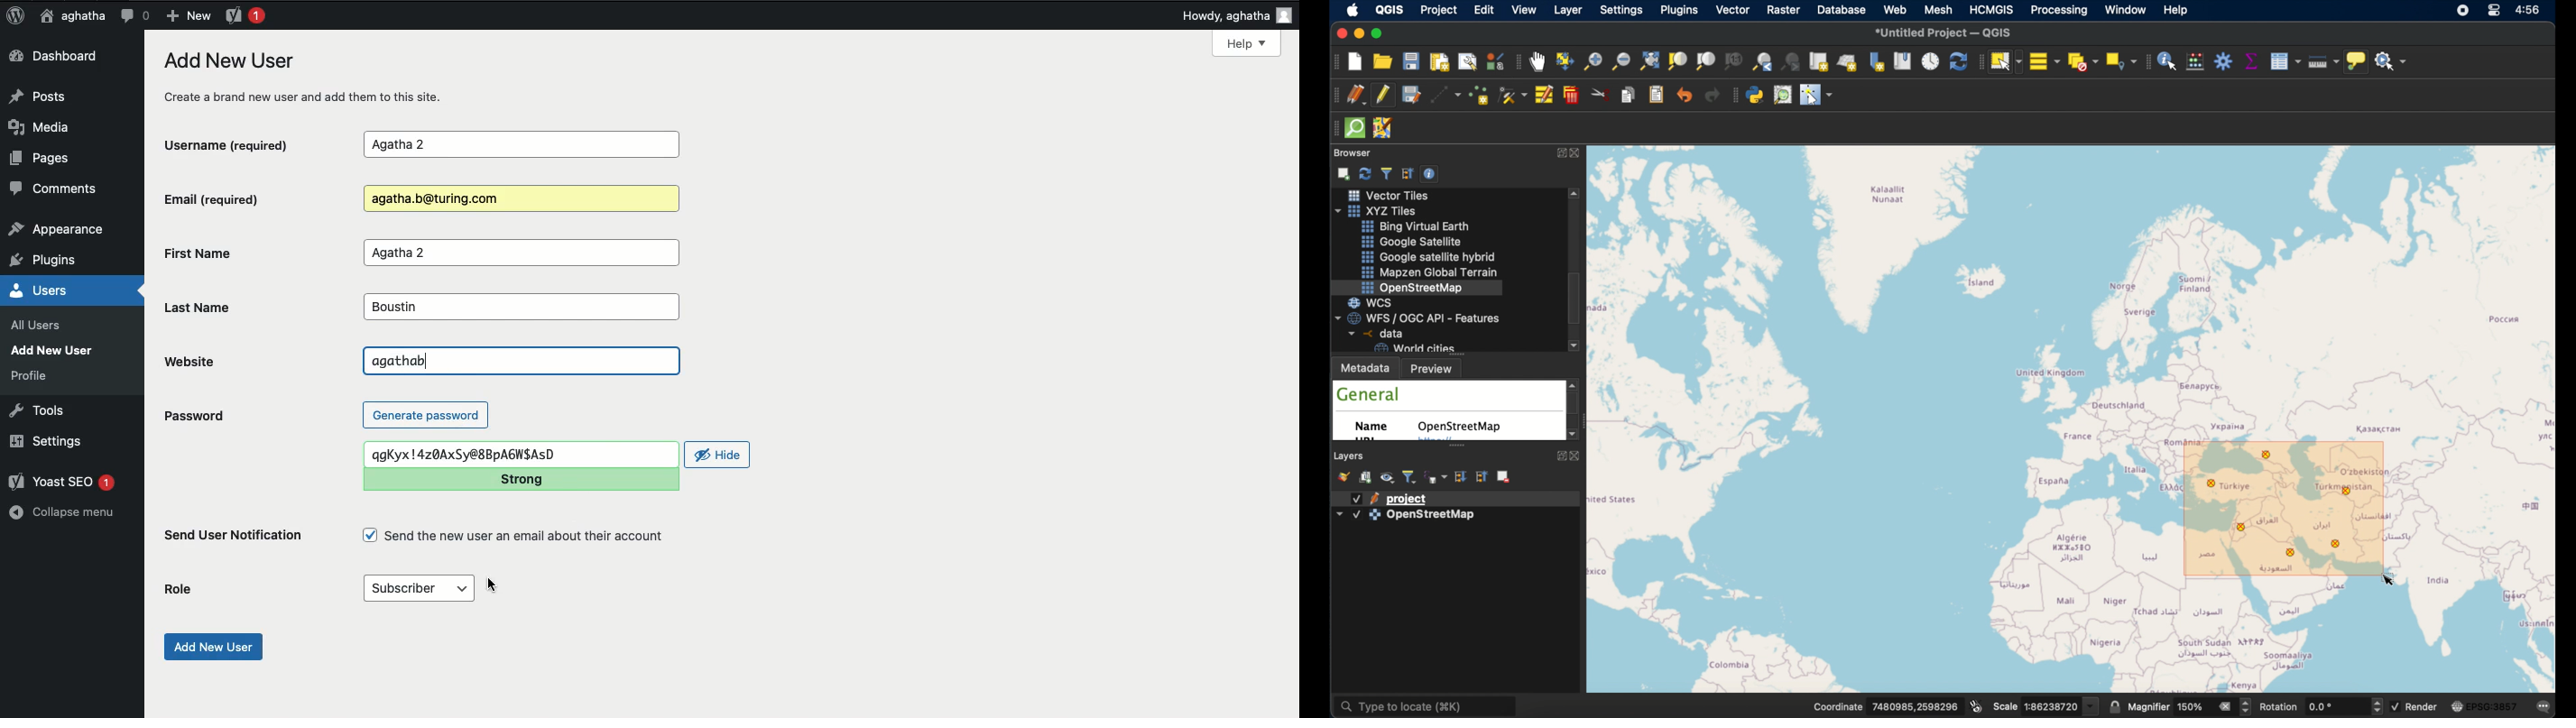 The image size is (2576, 728). What do you see at coordinates (1817, 94) in the screenshot?
I see `switches the mouse cursor to a configurable pointer` at bounding box center [1817, 94].